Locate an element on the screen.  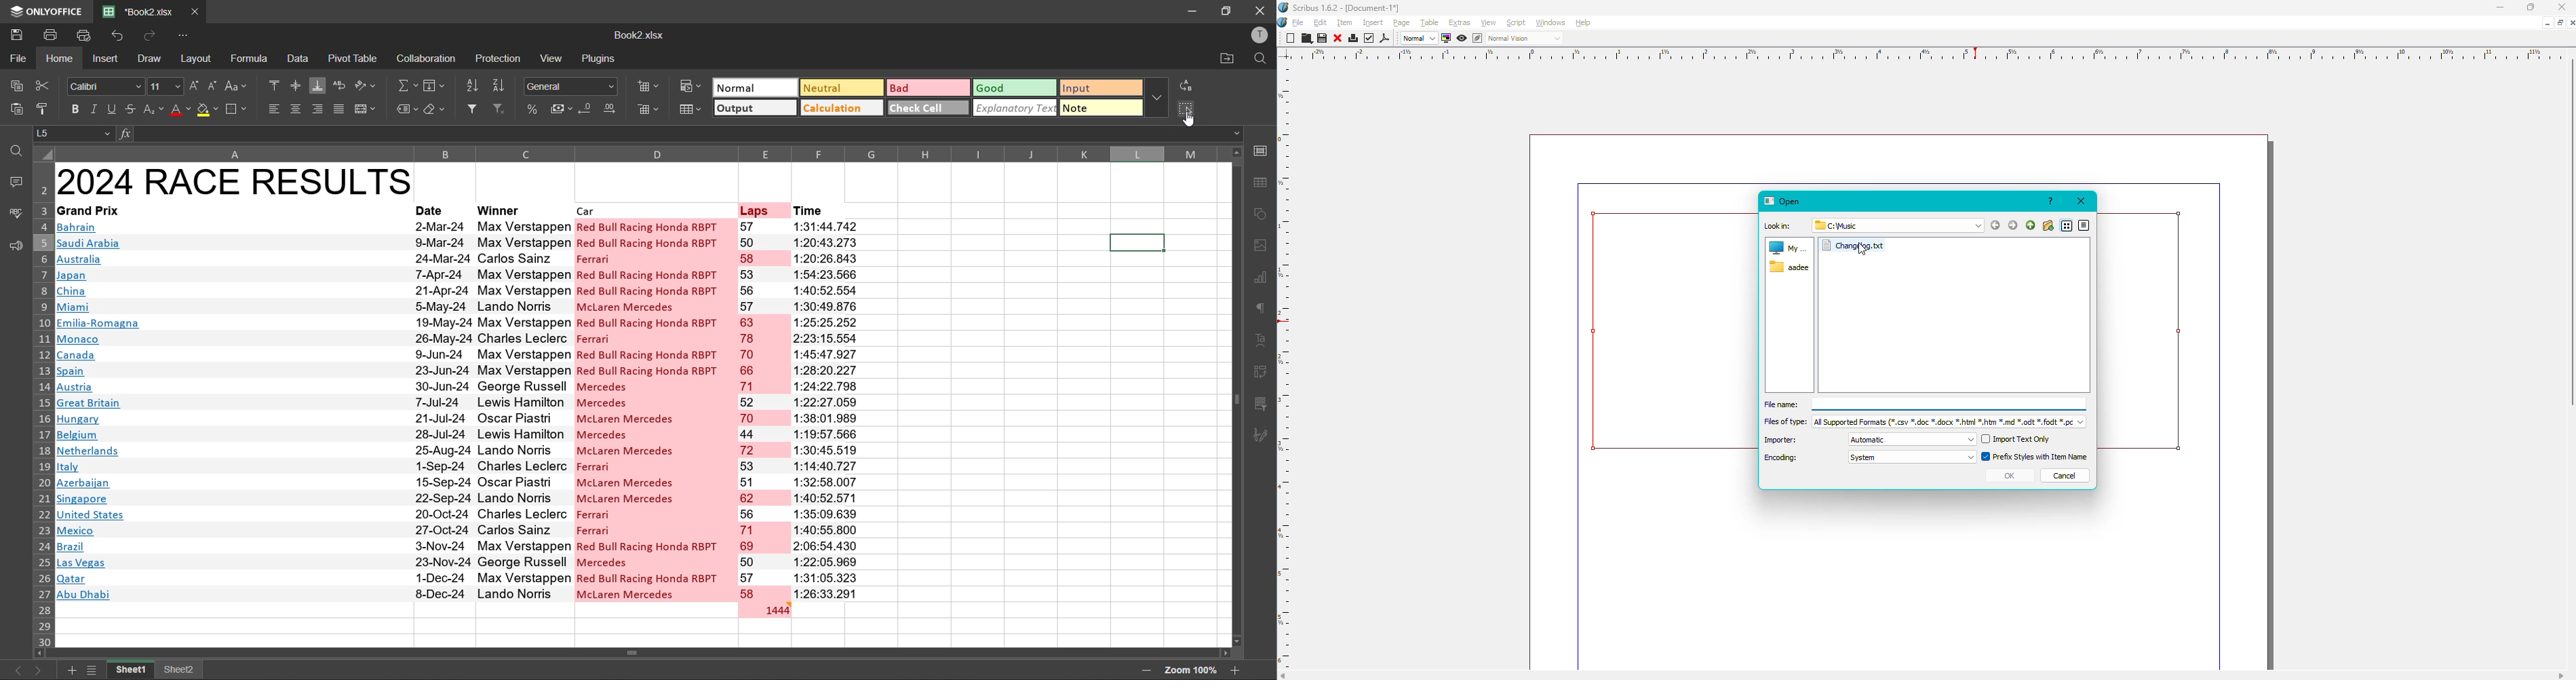
file is located at coordinates (1858, 246).